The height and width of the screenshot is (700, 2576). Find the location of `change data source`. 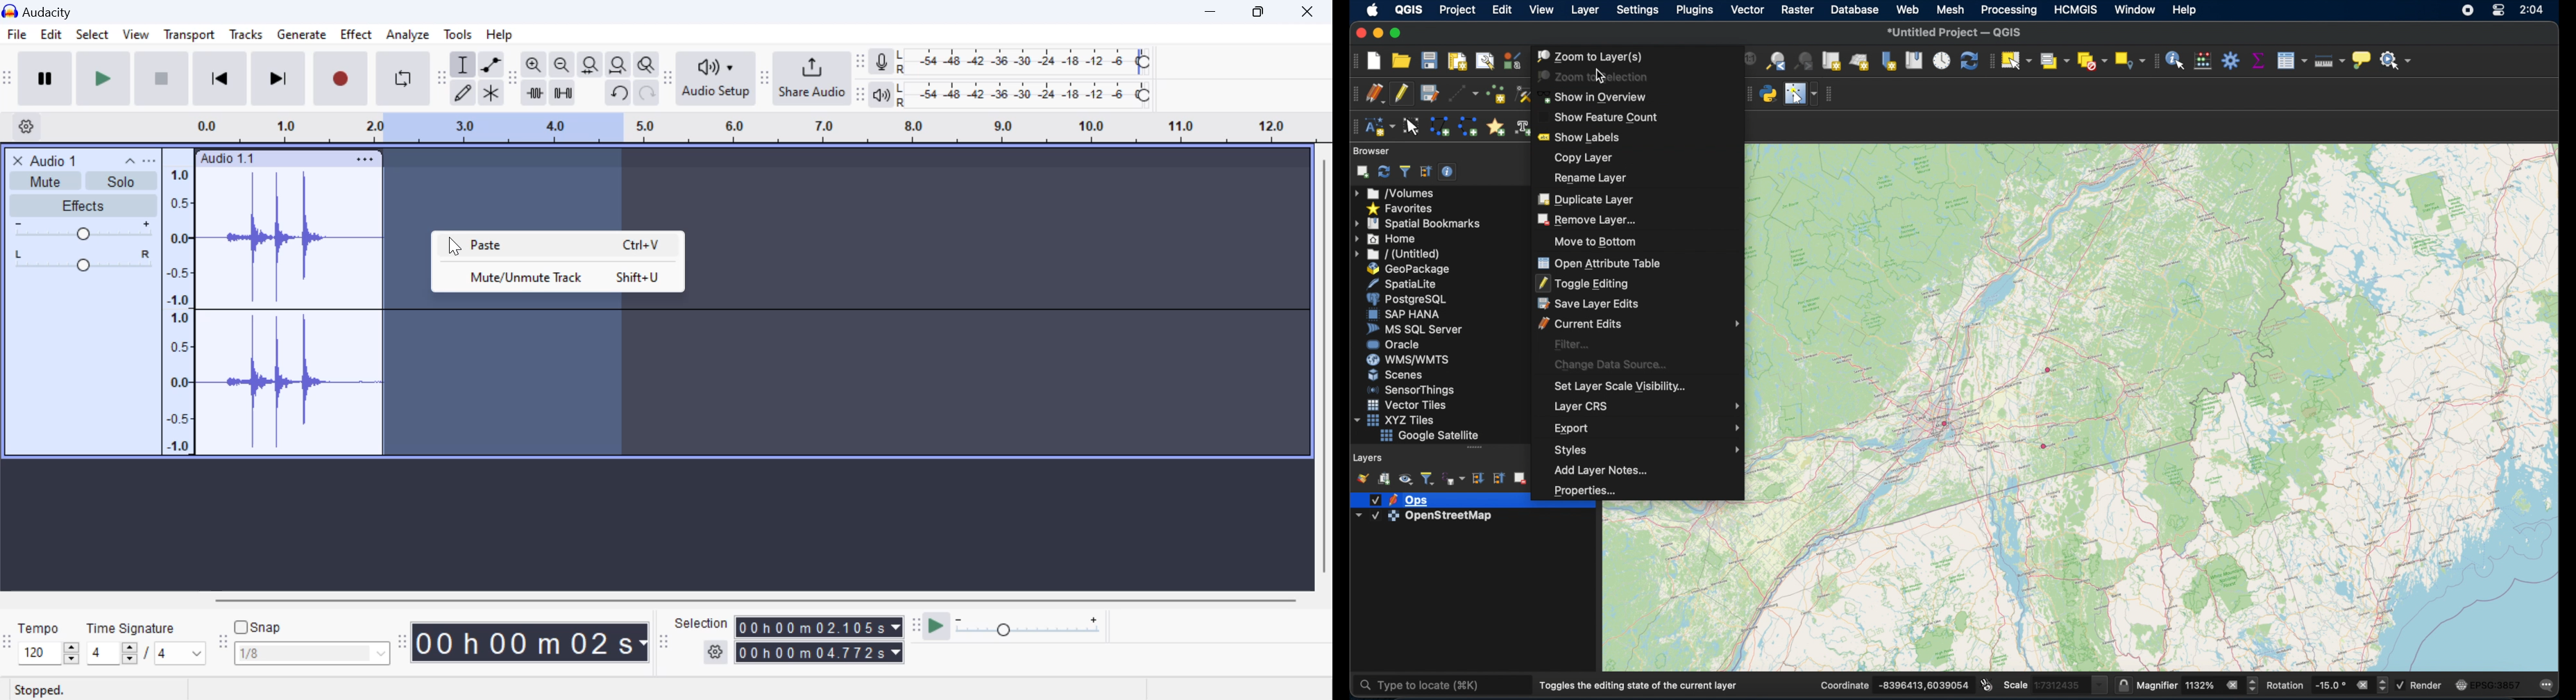

change data source is located at coordinates (1613, 363).